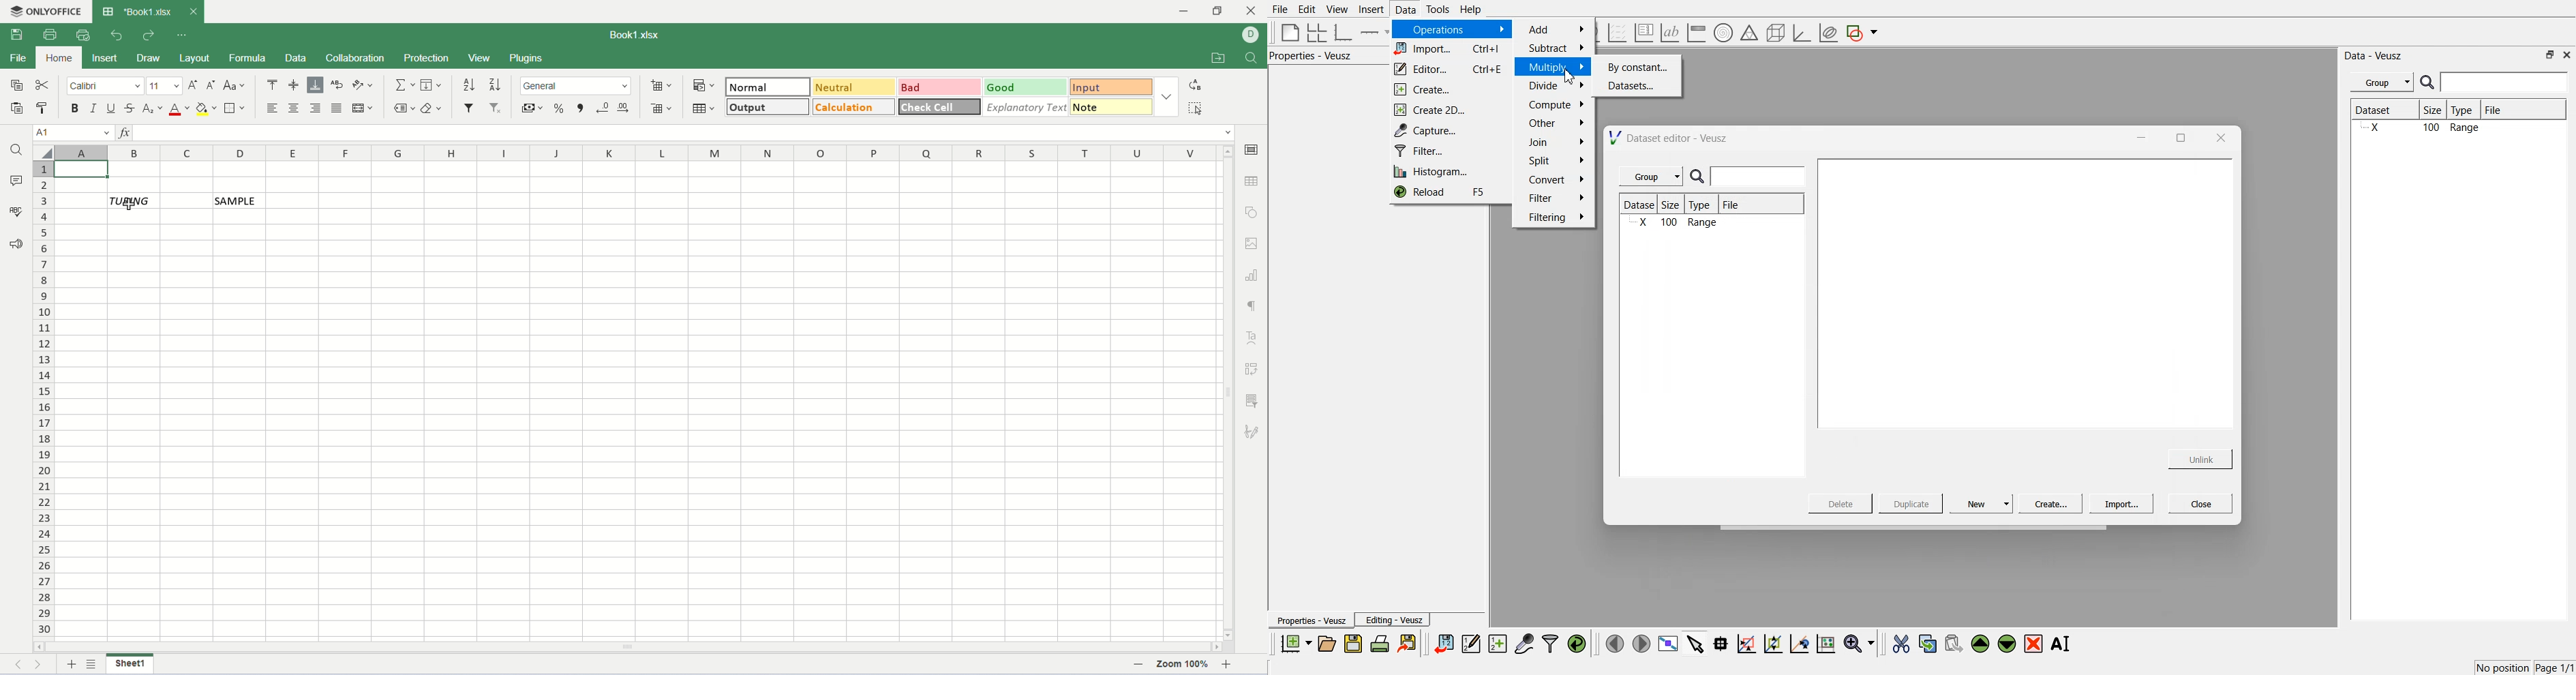 The height and width of the screenshot is (700, 2576). Describe the element at coordinates (272, 87) in the screenshot. I see `align top` at that location.